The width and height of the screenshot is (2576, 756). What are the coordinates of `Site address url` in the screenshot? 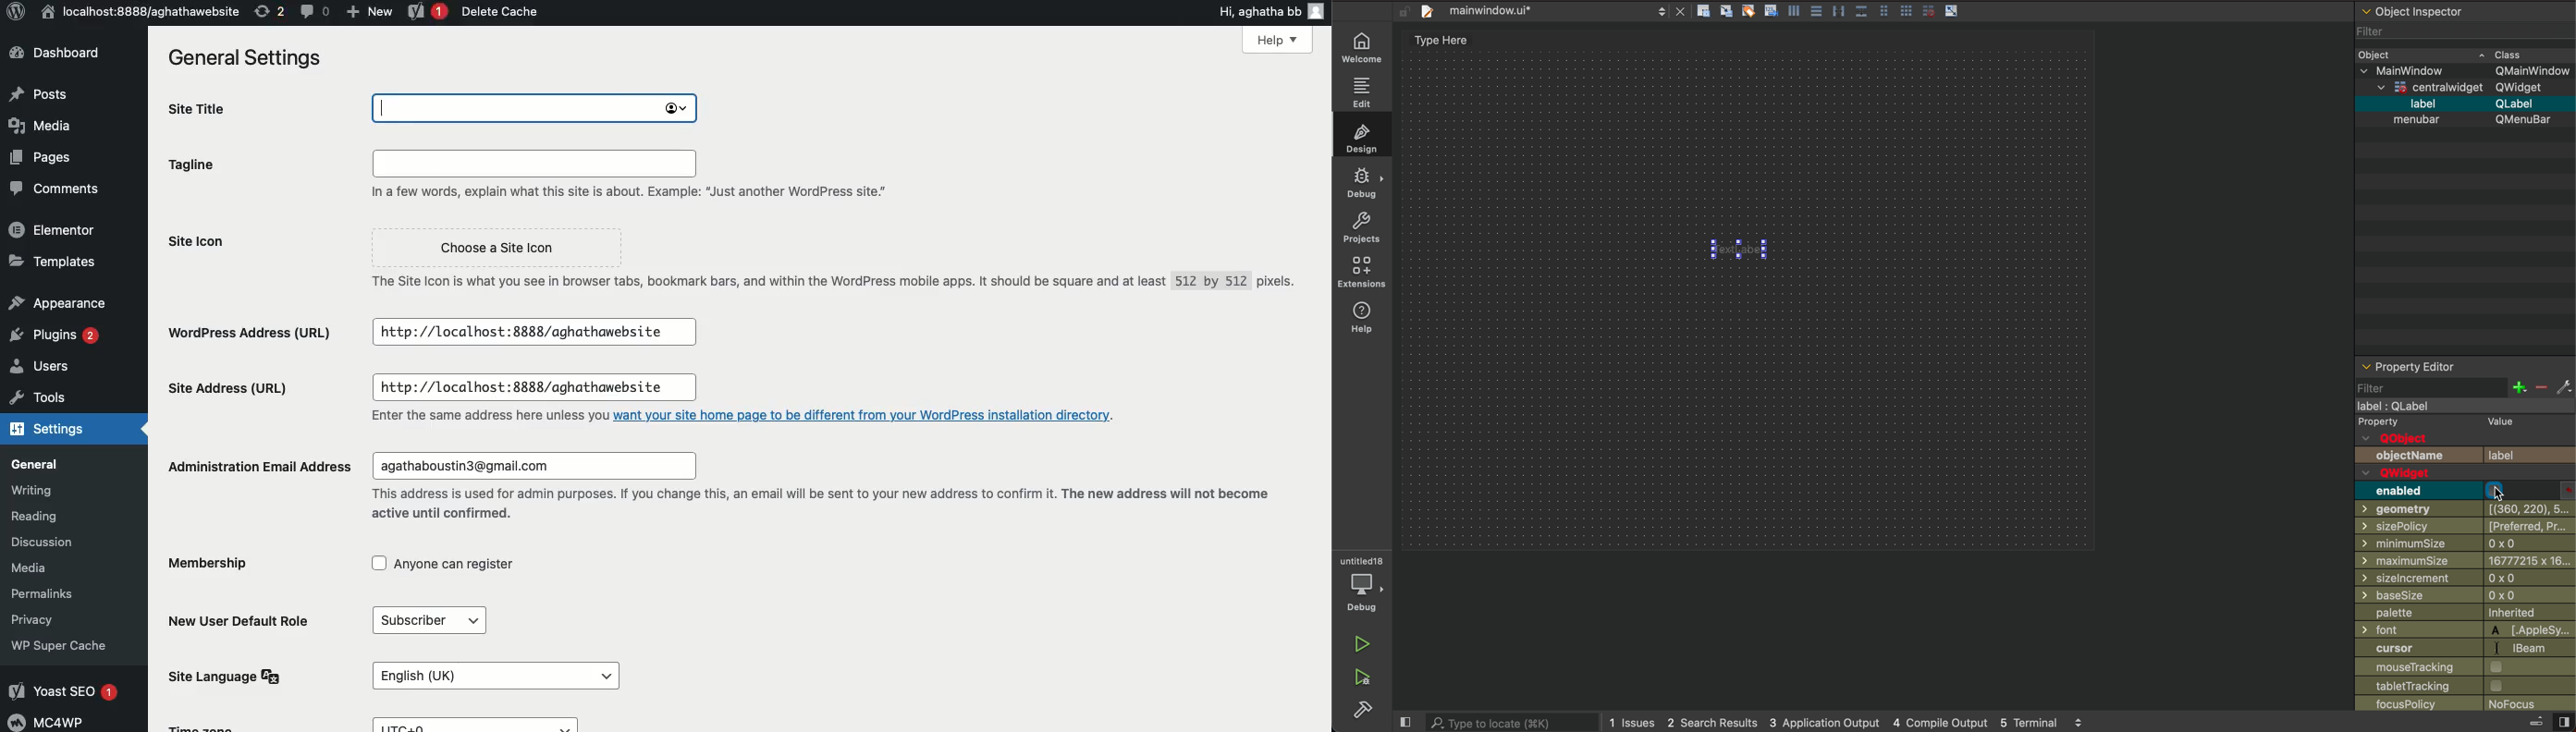 It's located at (232, 391).